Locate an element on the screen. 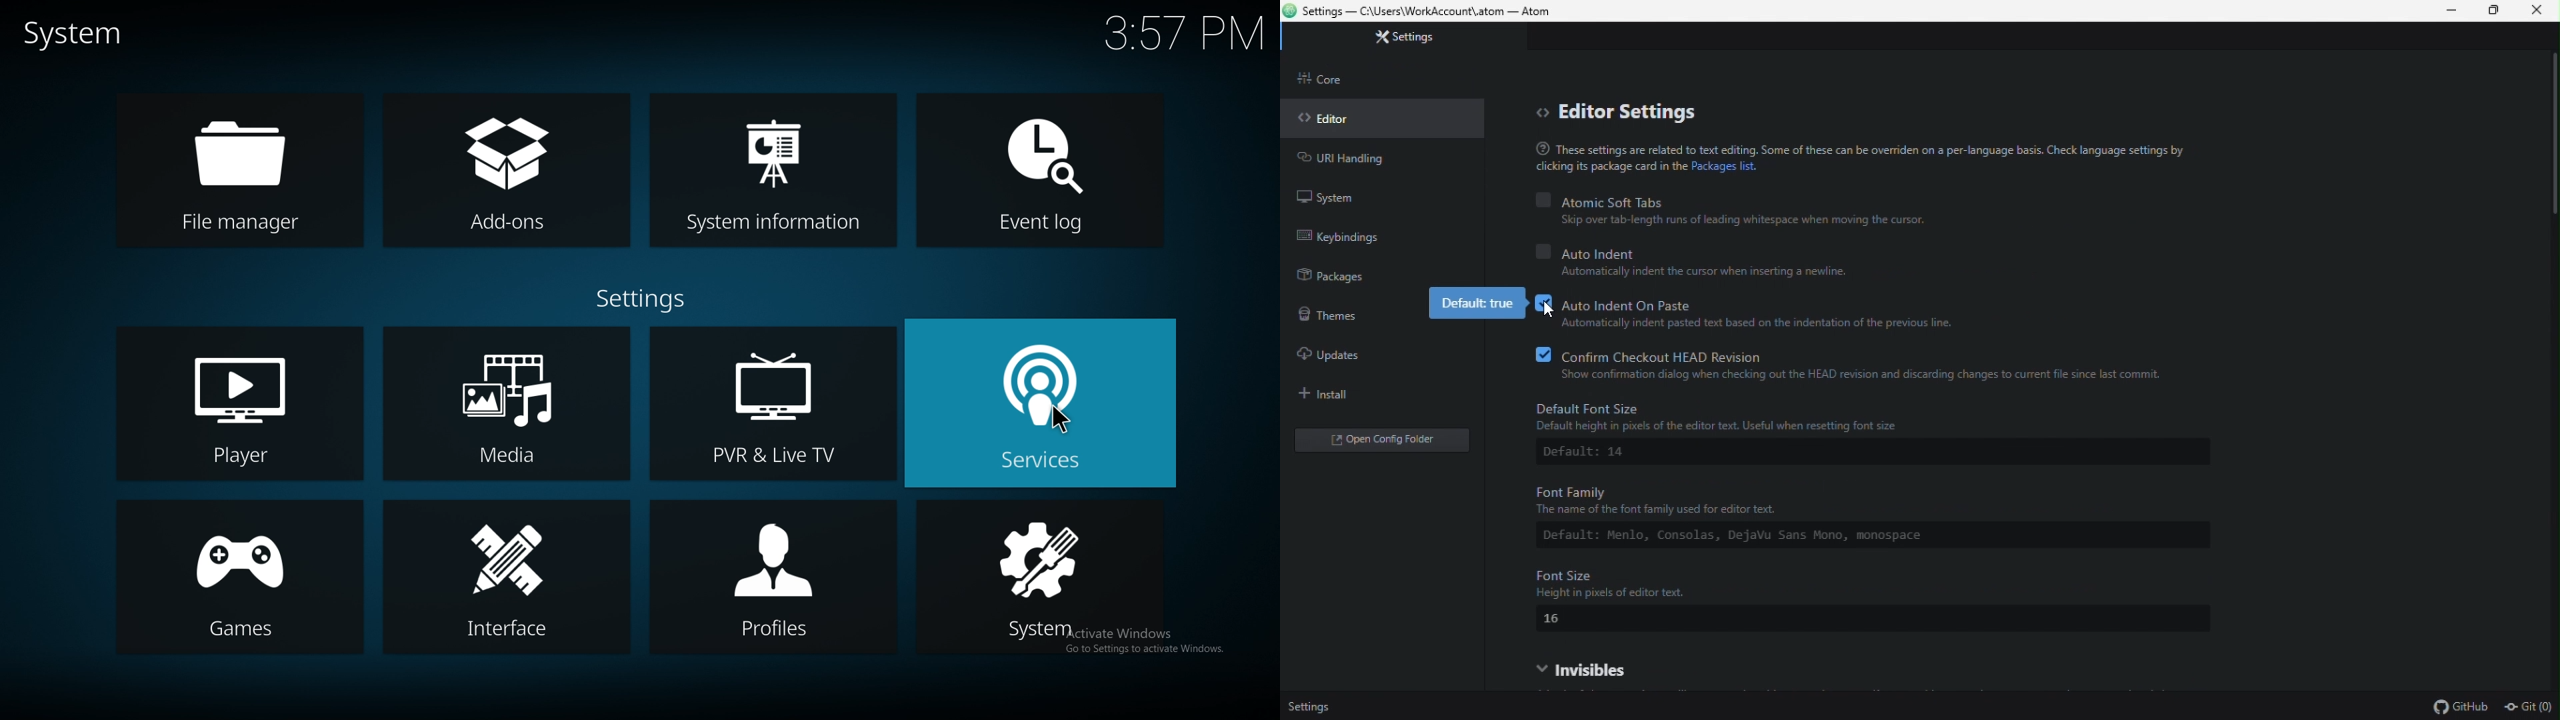  system is located at coordinates (76, 35).